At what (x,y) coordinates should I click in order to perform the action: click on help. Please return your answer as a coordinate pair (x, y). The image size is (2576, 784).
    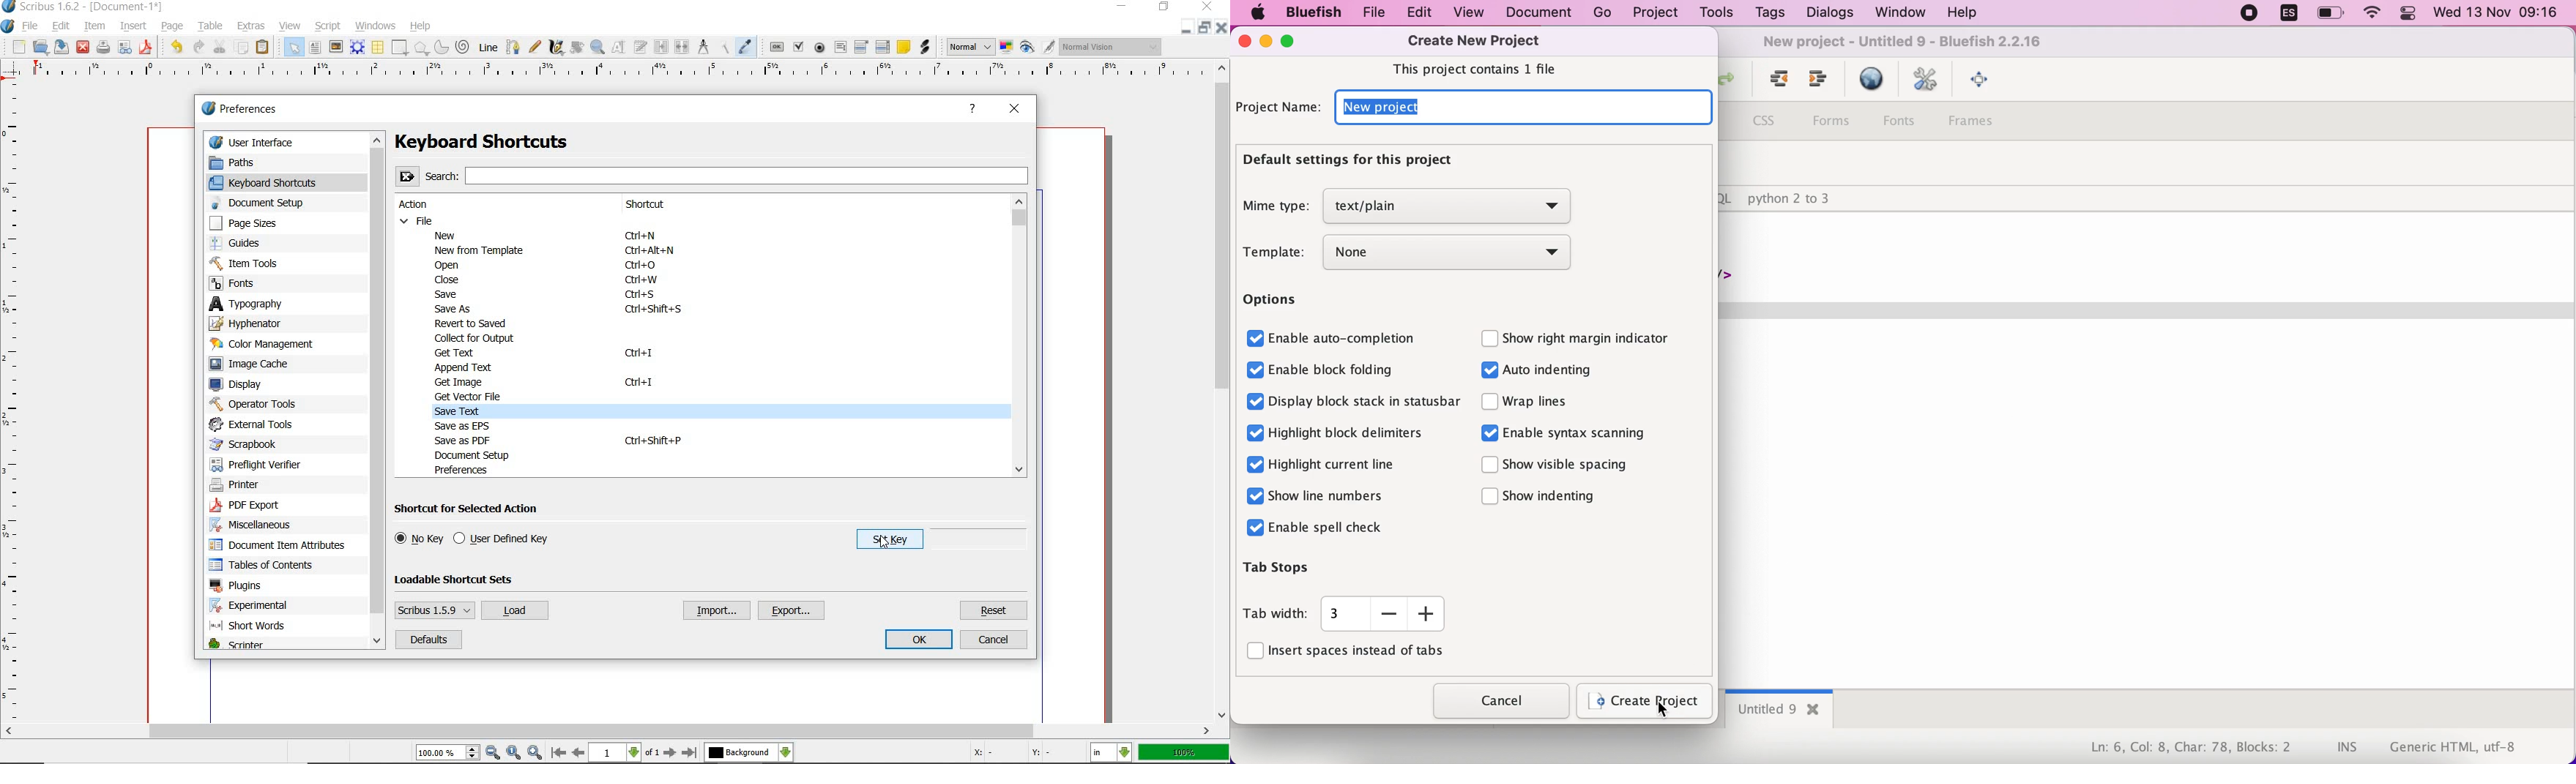
    Looking at the image, I should click on (972, 109).